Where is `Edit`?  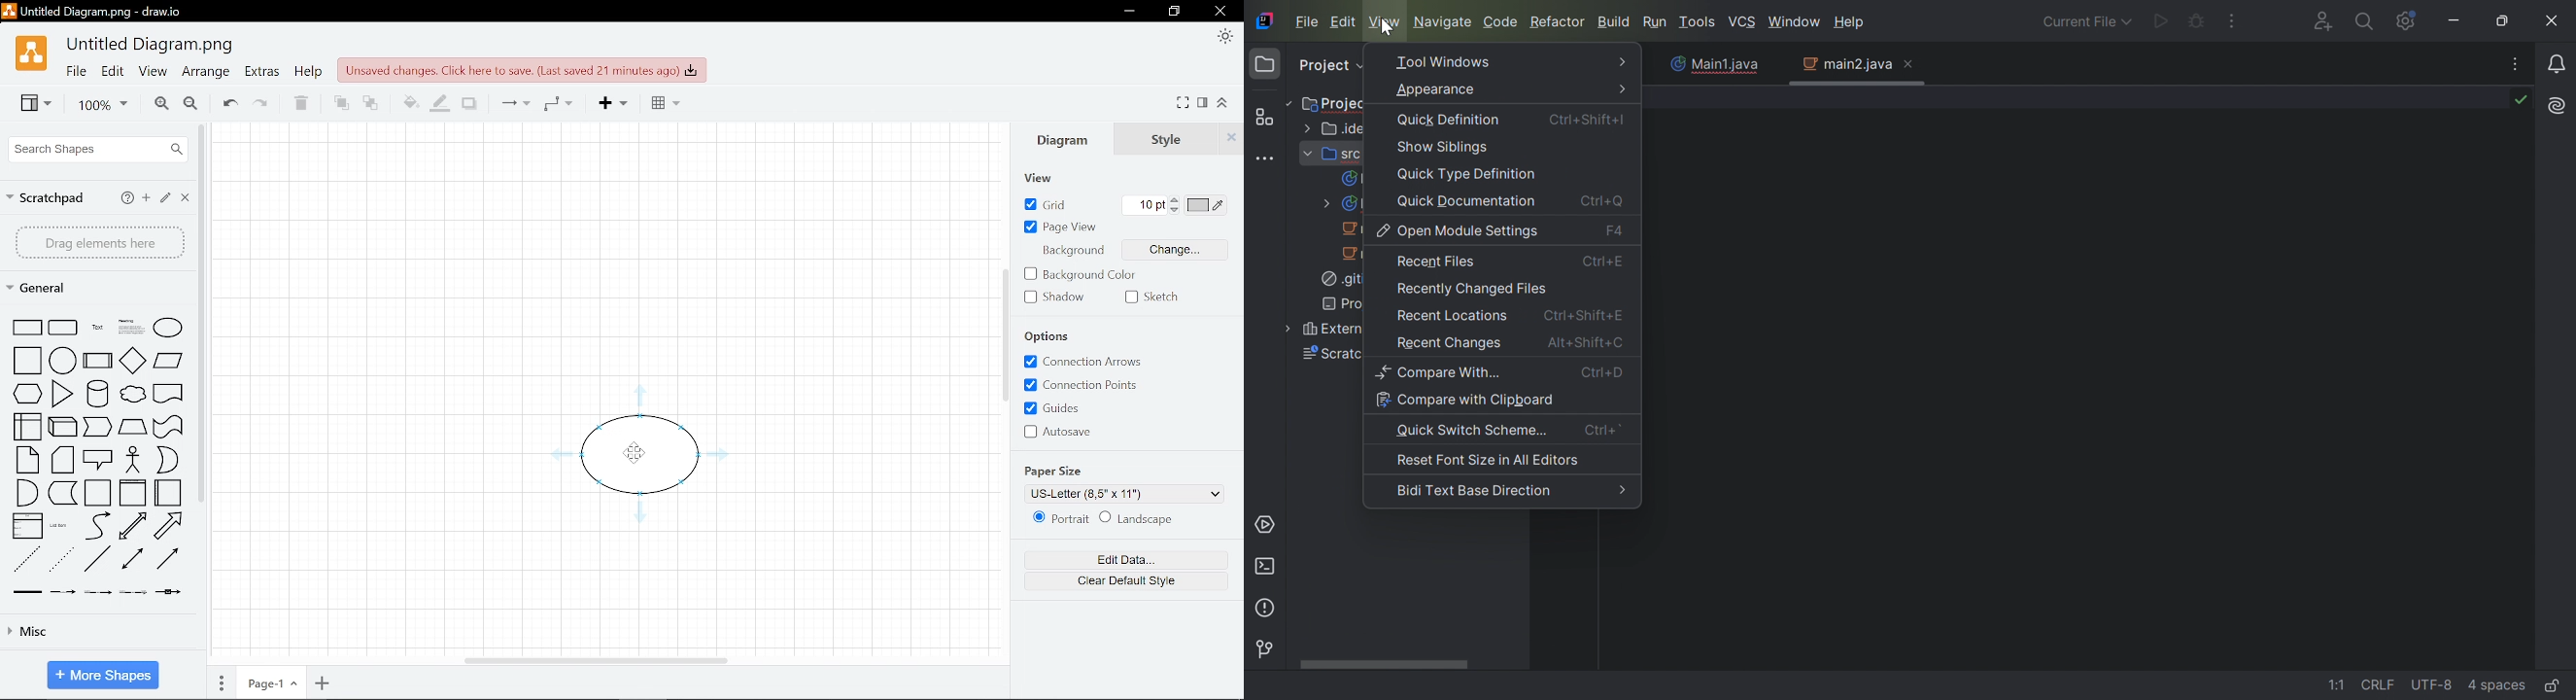 Edit is located at coordinates (114, 71).